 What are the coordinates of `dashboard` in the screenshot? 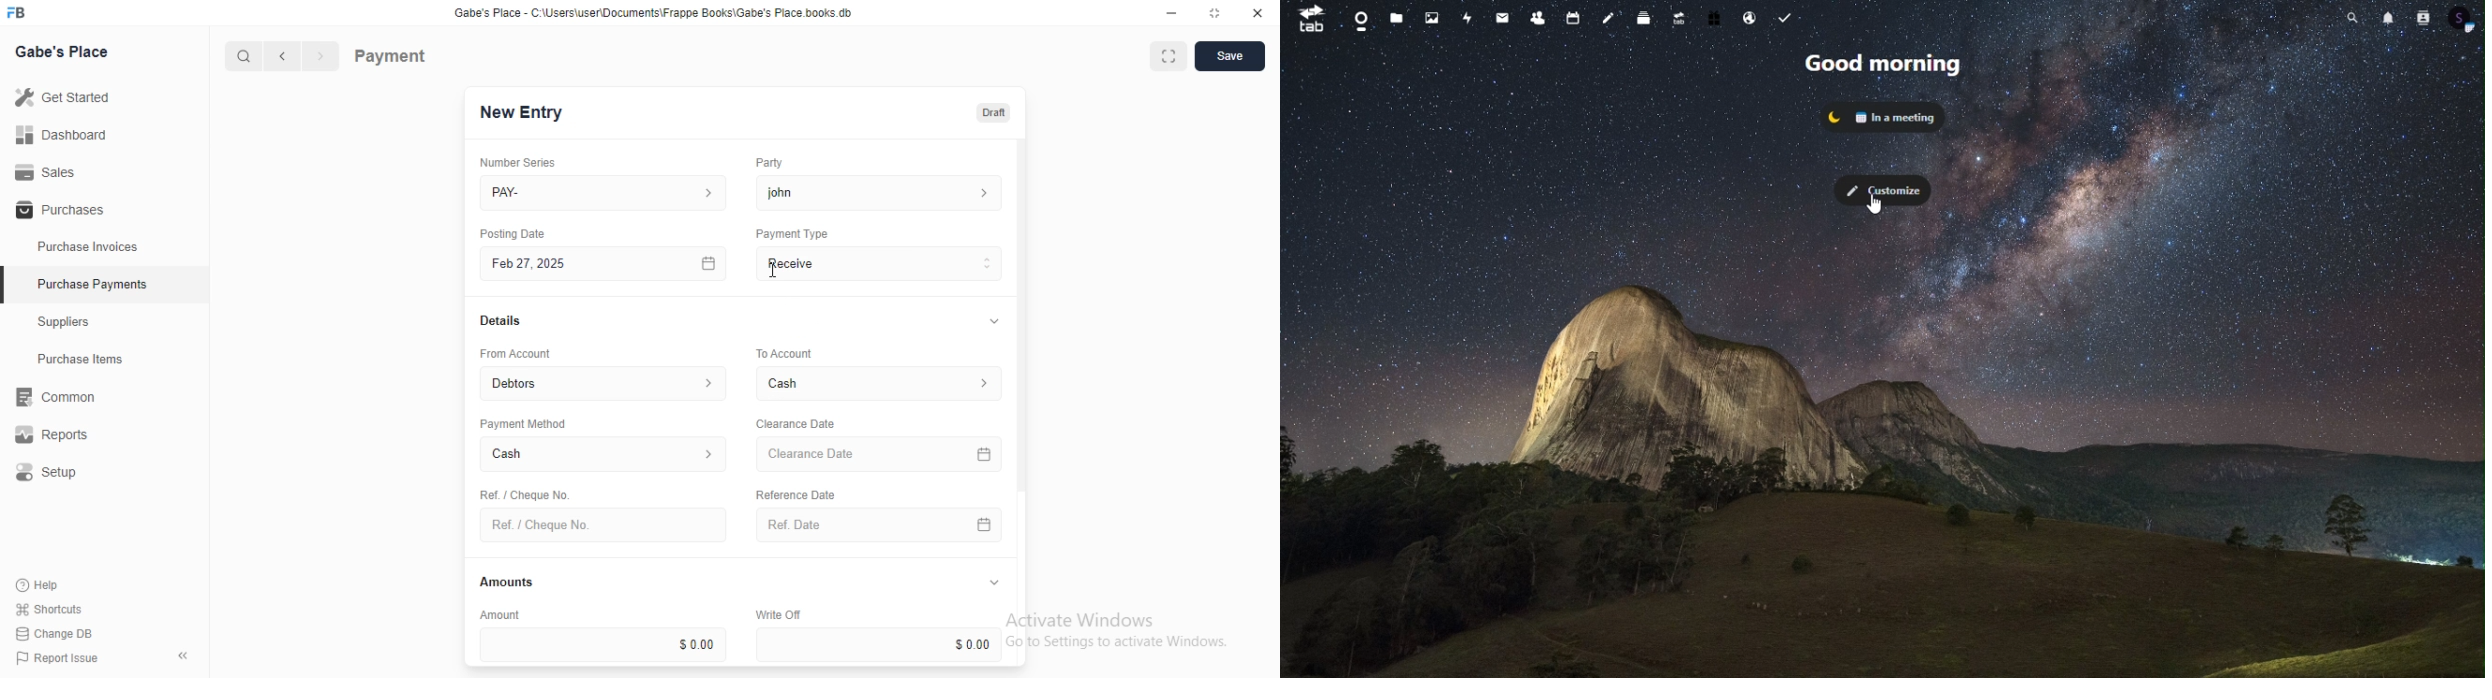 It's located at (1358, 18).